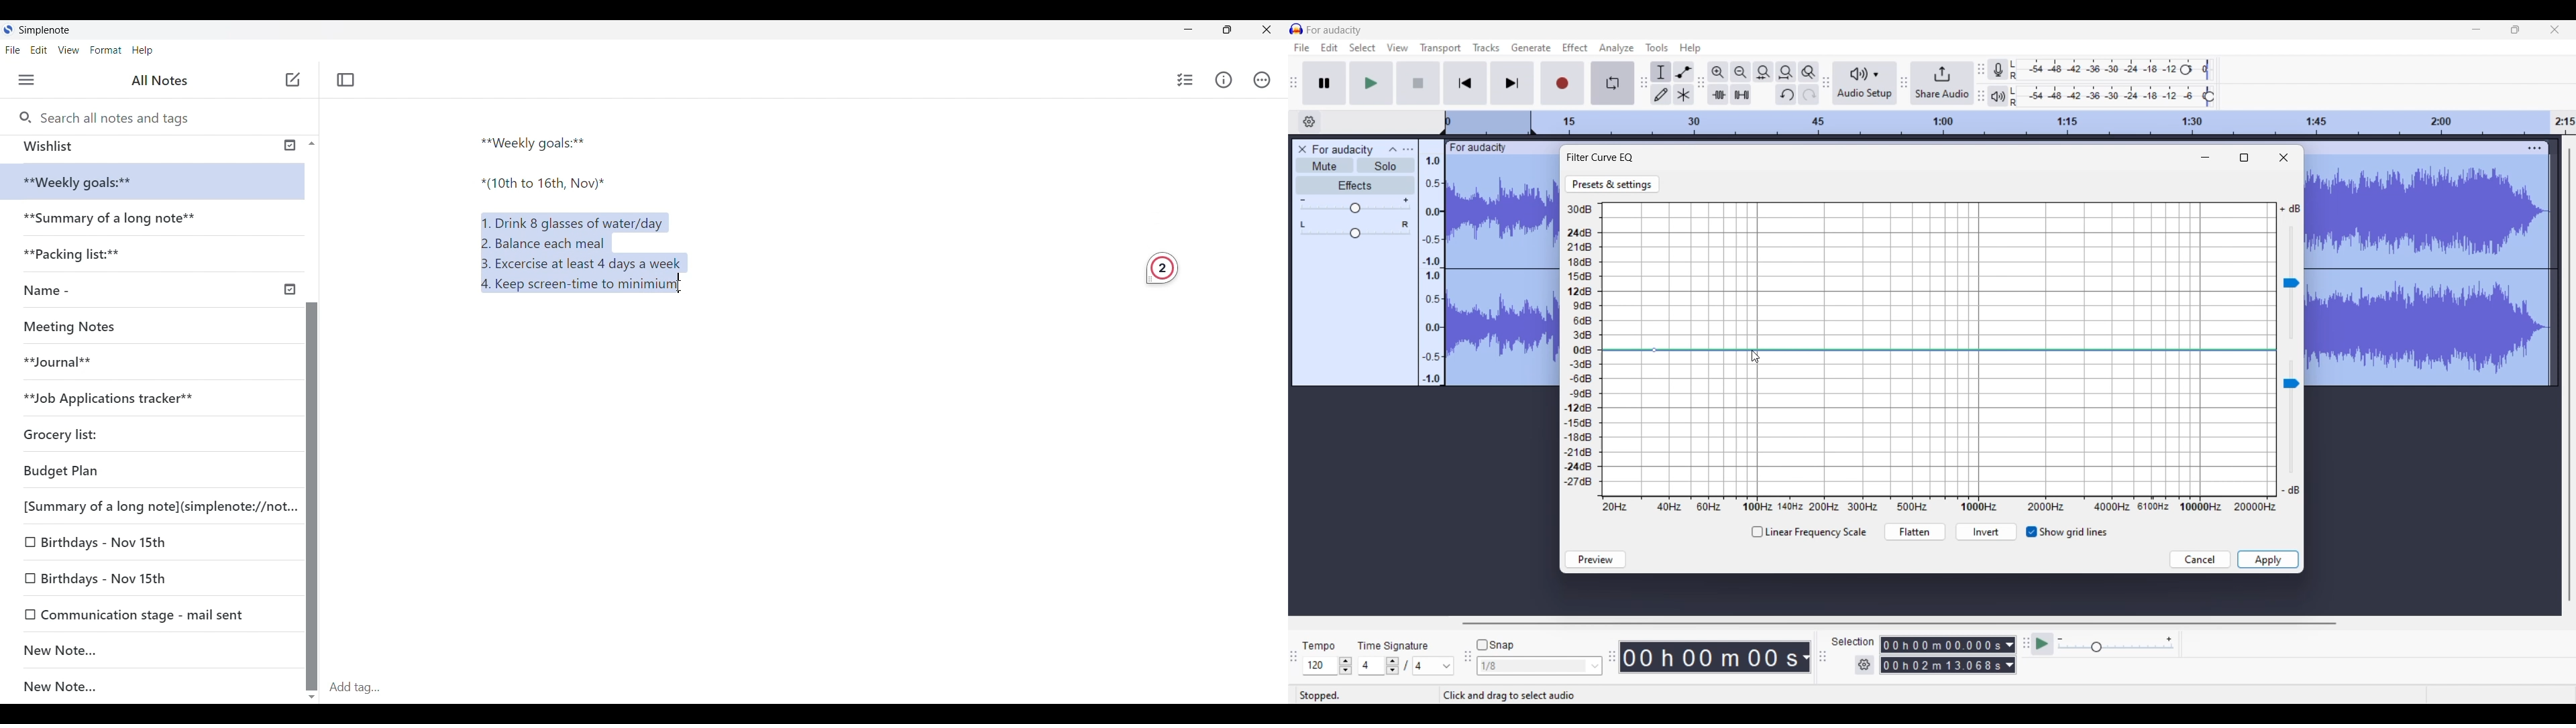  Describe the element at coordinates (1440, 48) in the screenshot. I see `Transport menu` at that location.